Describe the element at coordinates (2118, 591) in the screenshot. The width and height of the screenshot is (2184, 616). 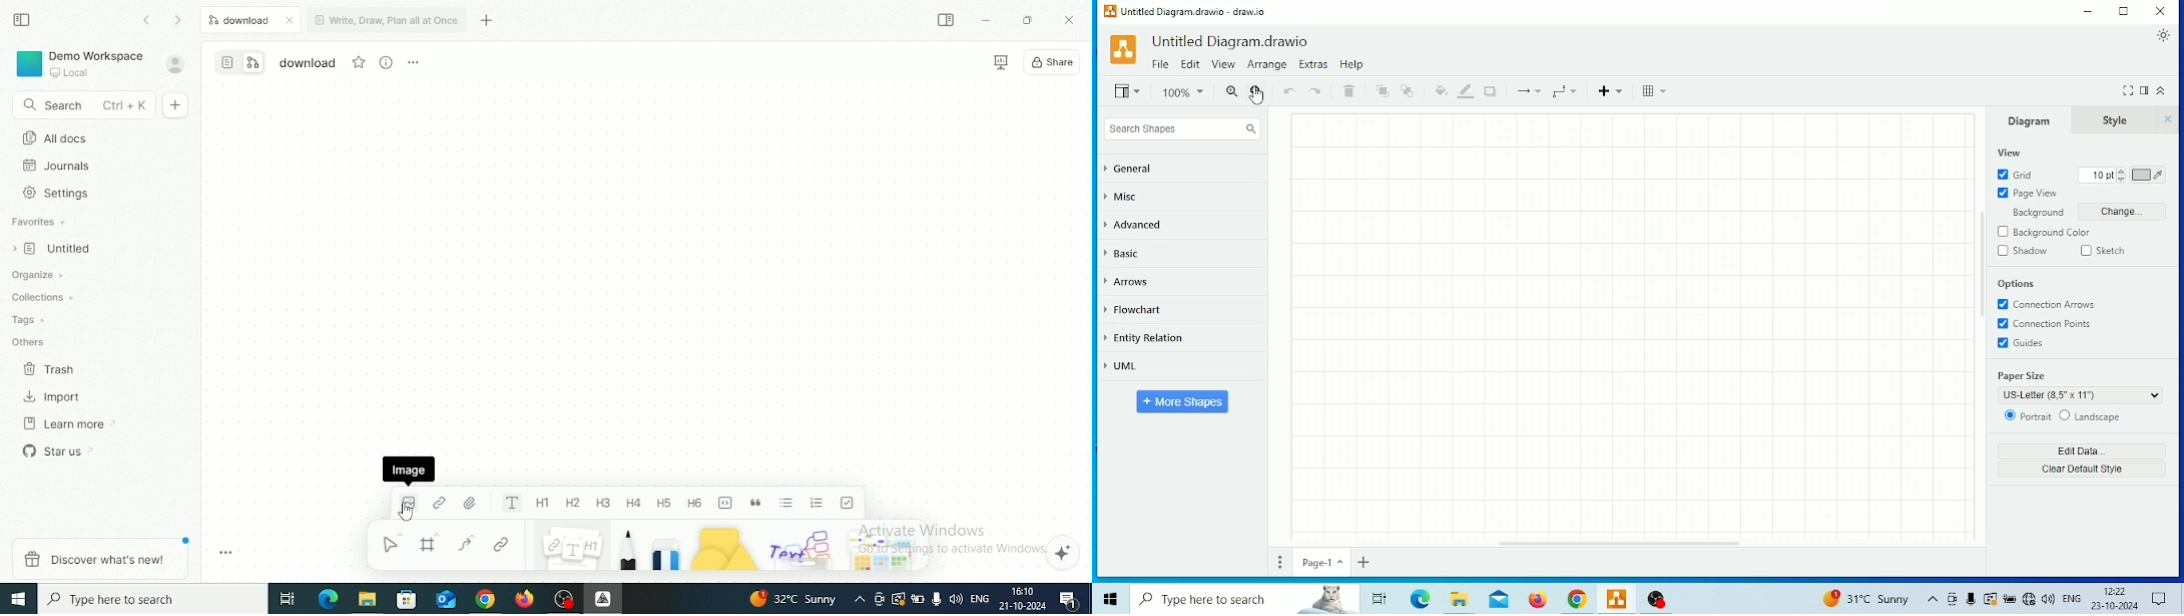
I see `Time 12:22` at that location.